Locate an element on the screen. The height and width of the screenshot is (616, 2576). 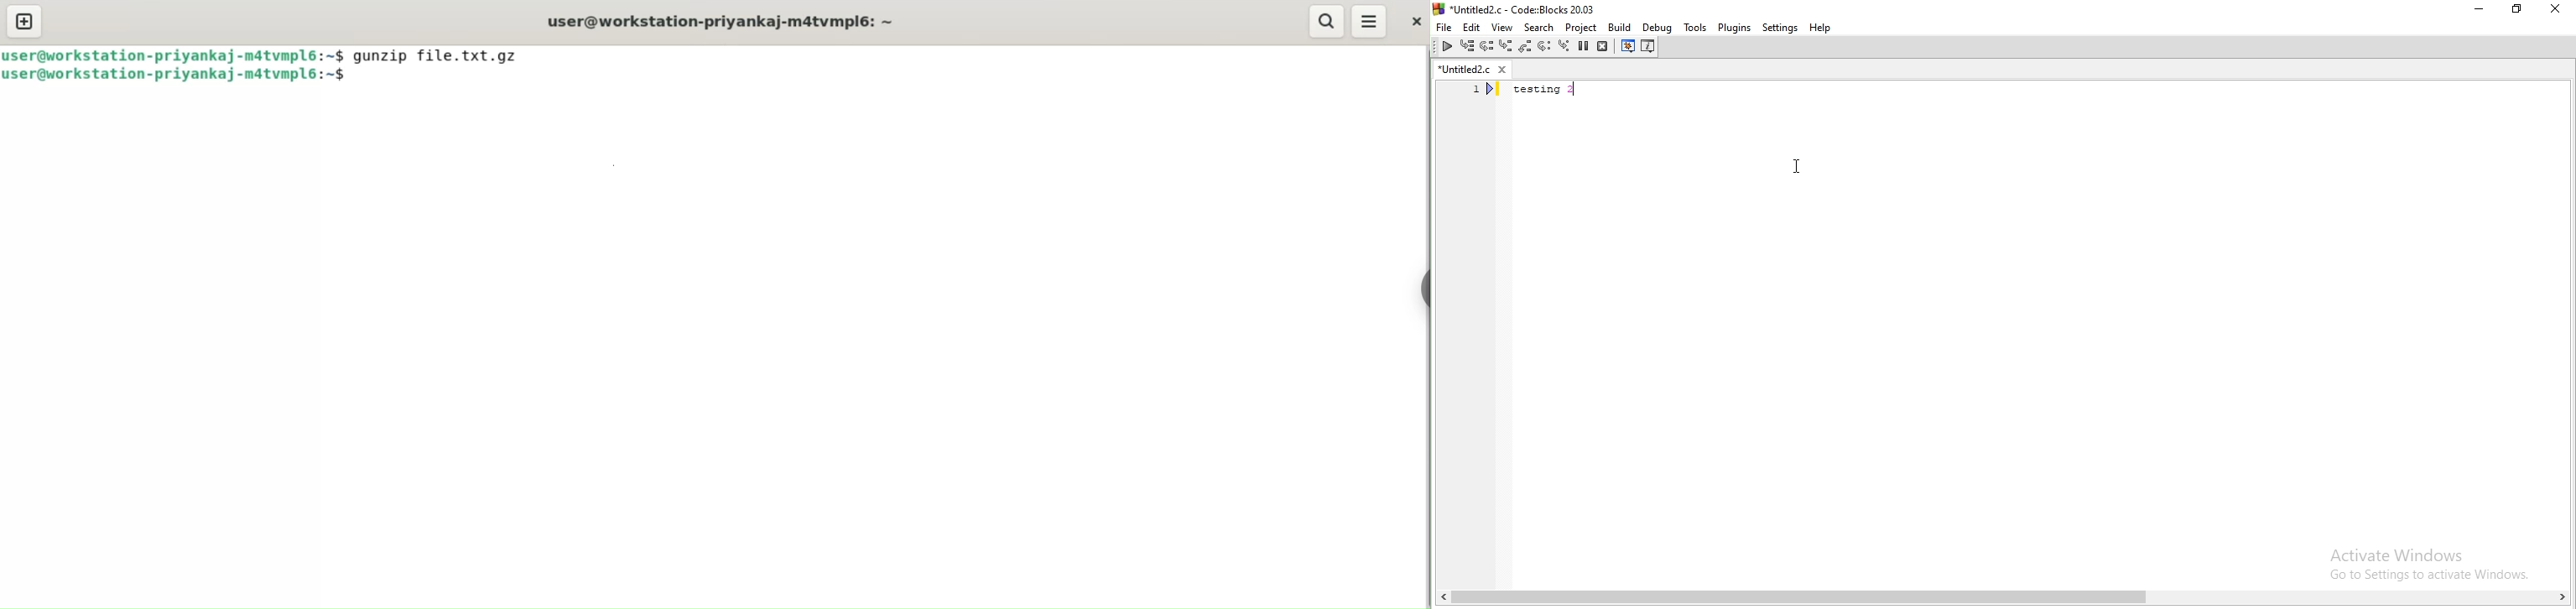
settings is located at coordinates (1778, 27).